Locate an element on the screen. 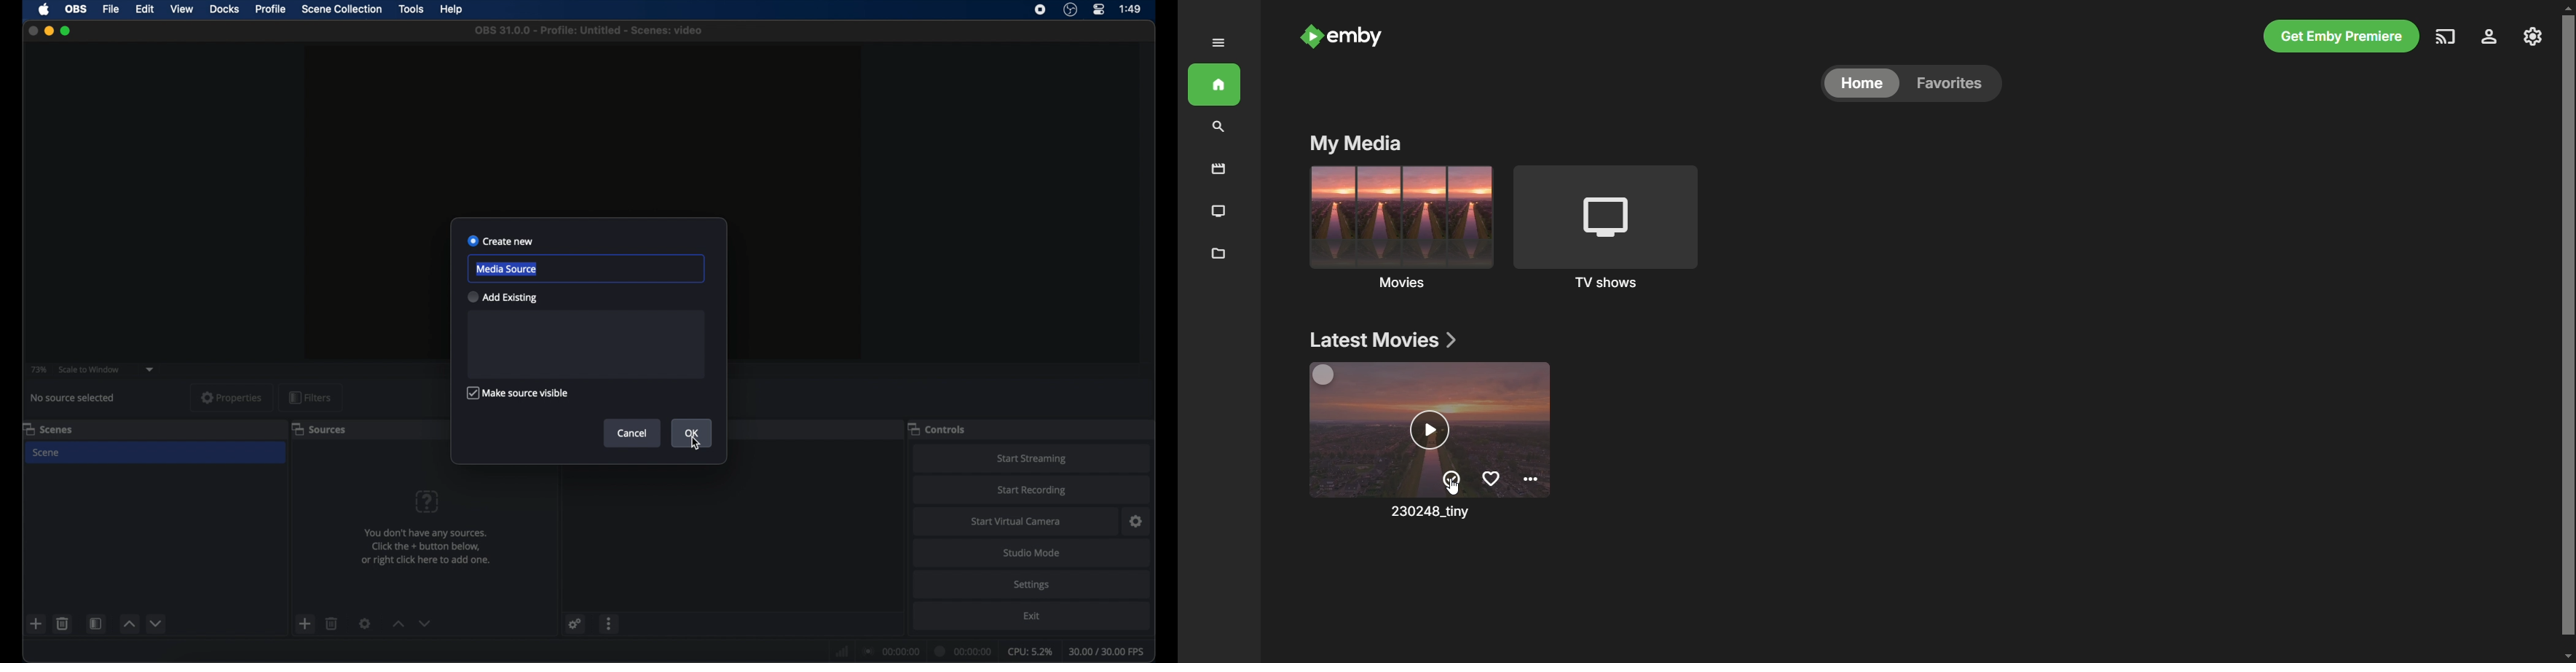  cancel is located at coordinates (634, 433).